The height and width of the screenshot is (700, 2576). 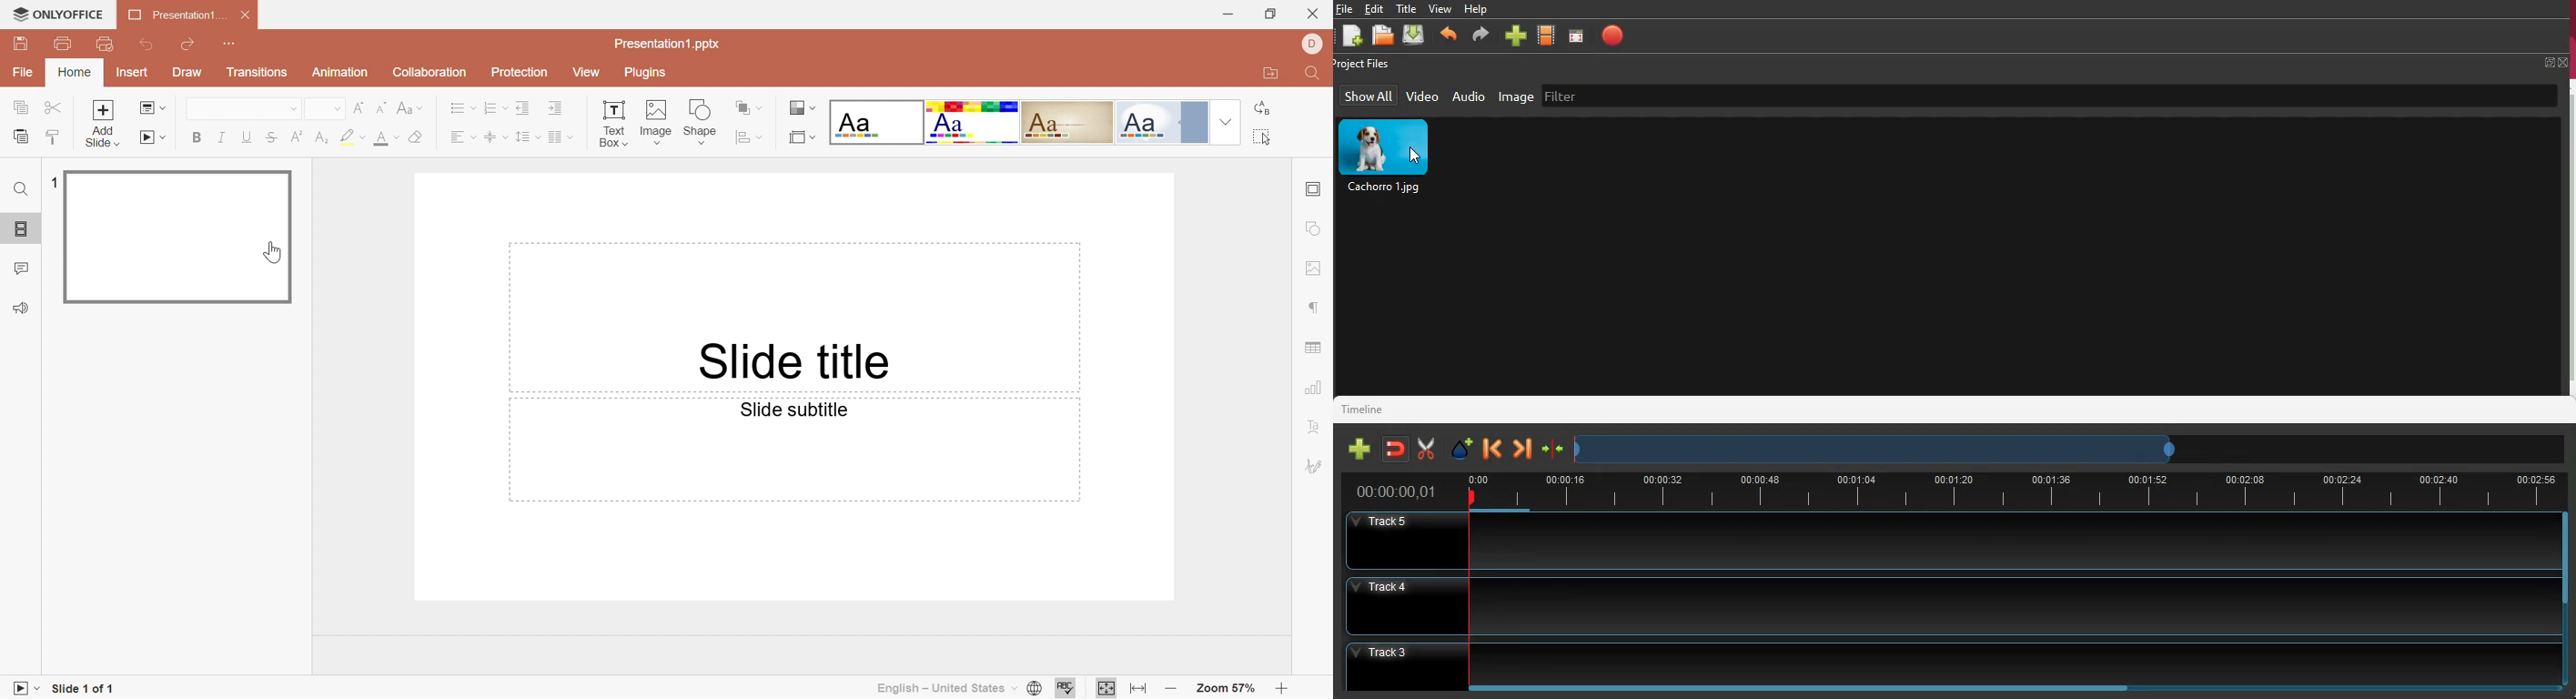 What do you see at coordinates (555, 139) in the screenshot?
I see `Insert column` at bounding box center [555, 139].